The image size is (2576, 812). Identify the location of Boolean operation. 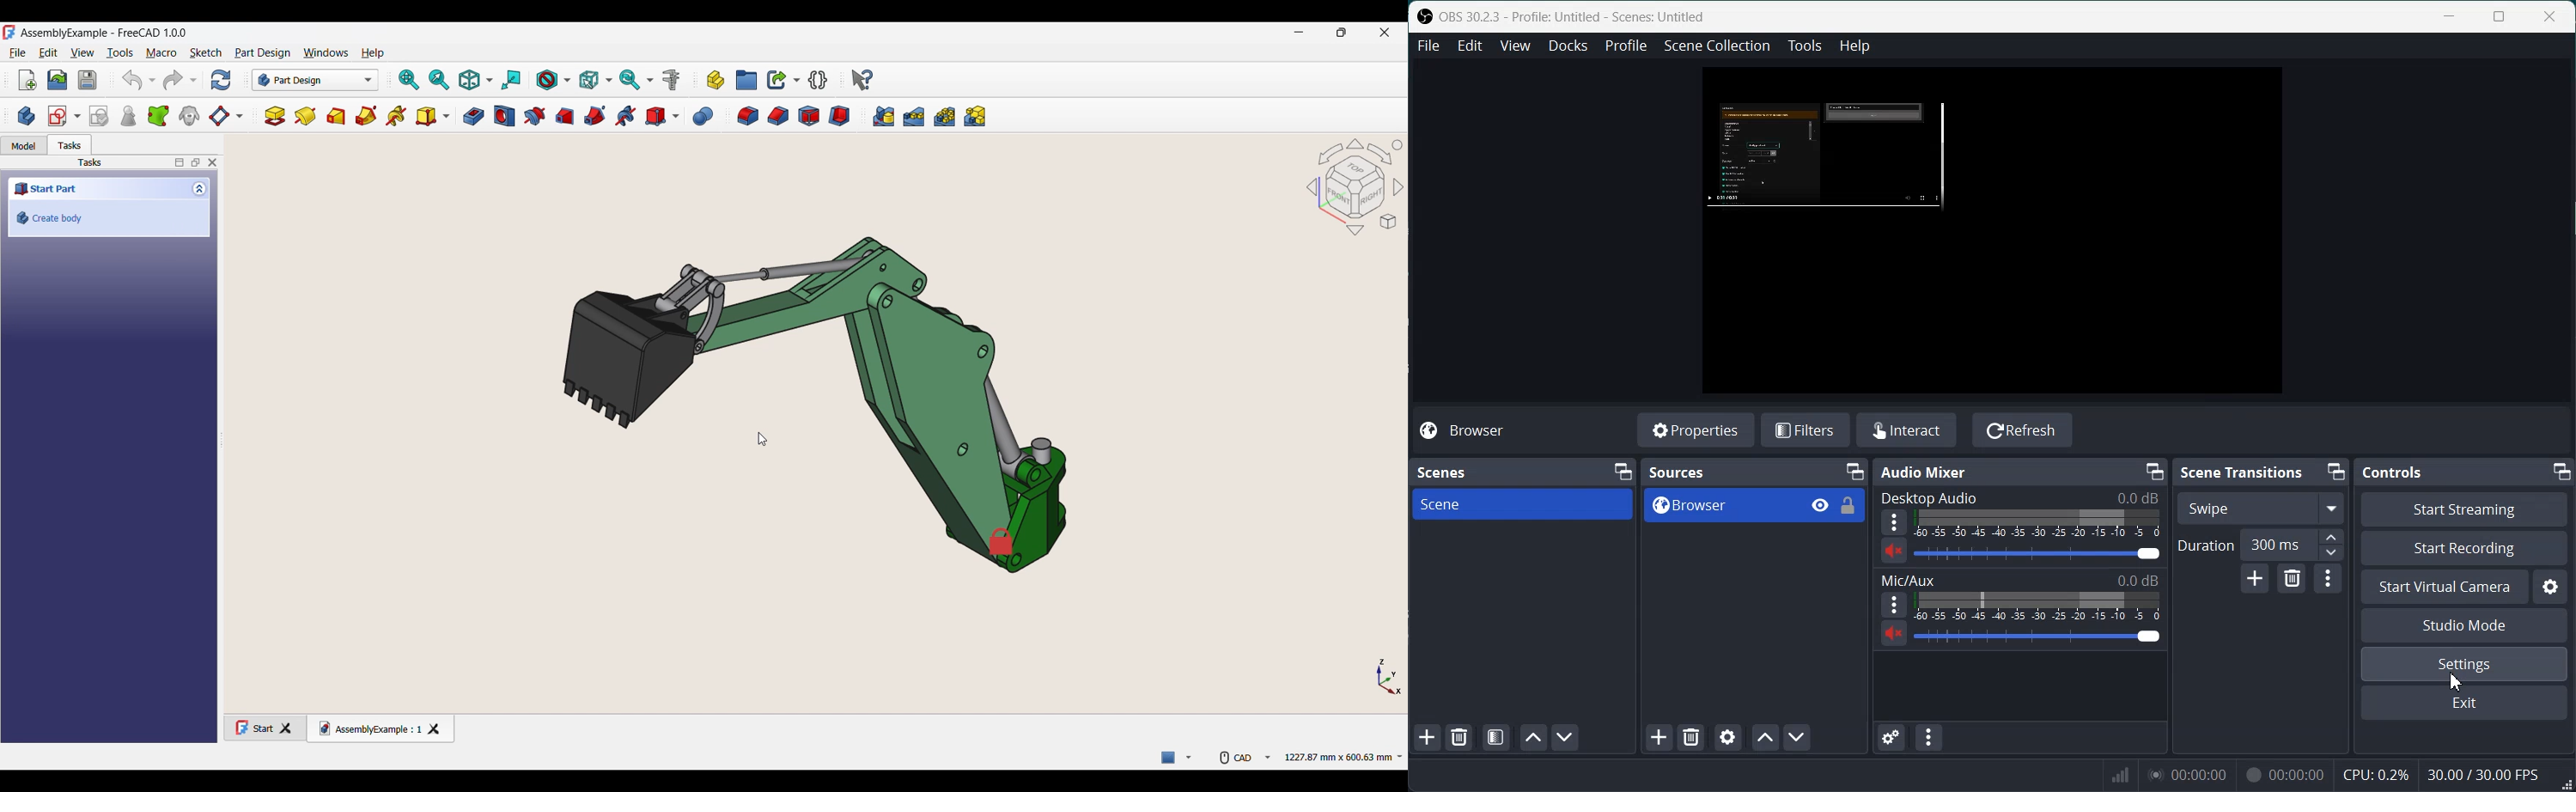
(703, 117).